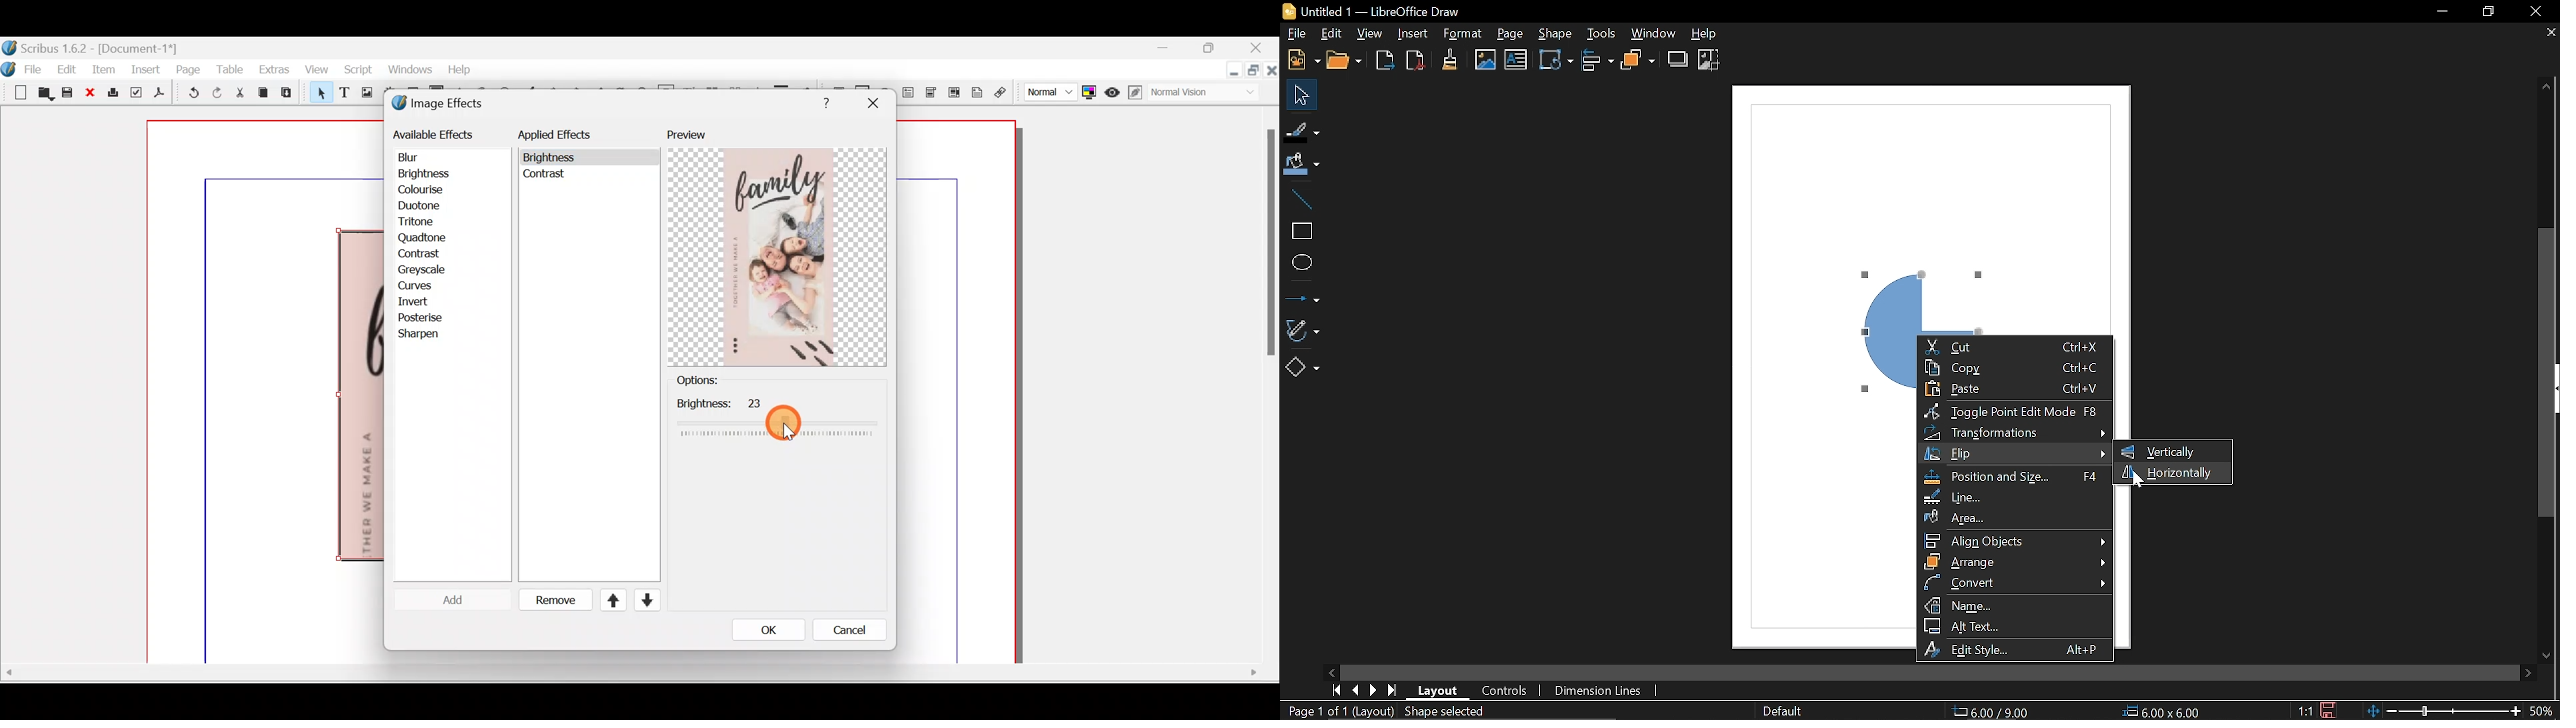 The height and width of the screenshot is (728, 2576). What do you see at coordinates (841, 633) in the screenshot?
I see `Cancel` at bounding box center [841, 633].